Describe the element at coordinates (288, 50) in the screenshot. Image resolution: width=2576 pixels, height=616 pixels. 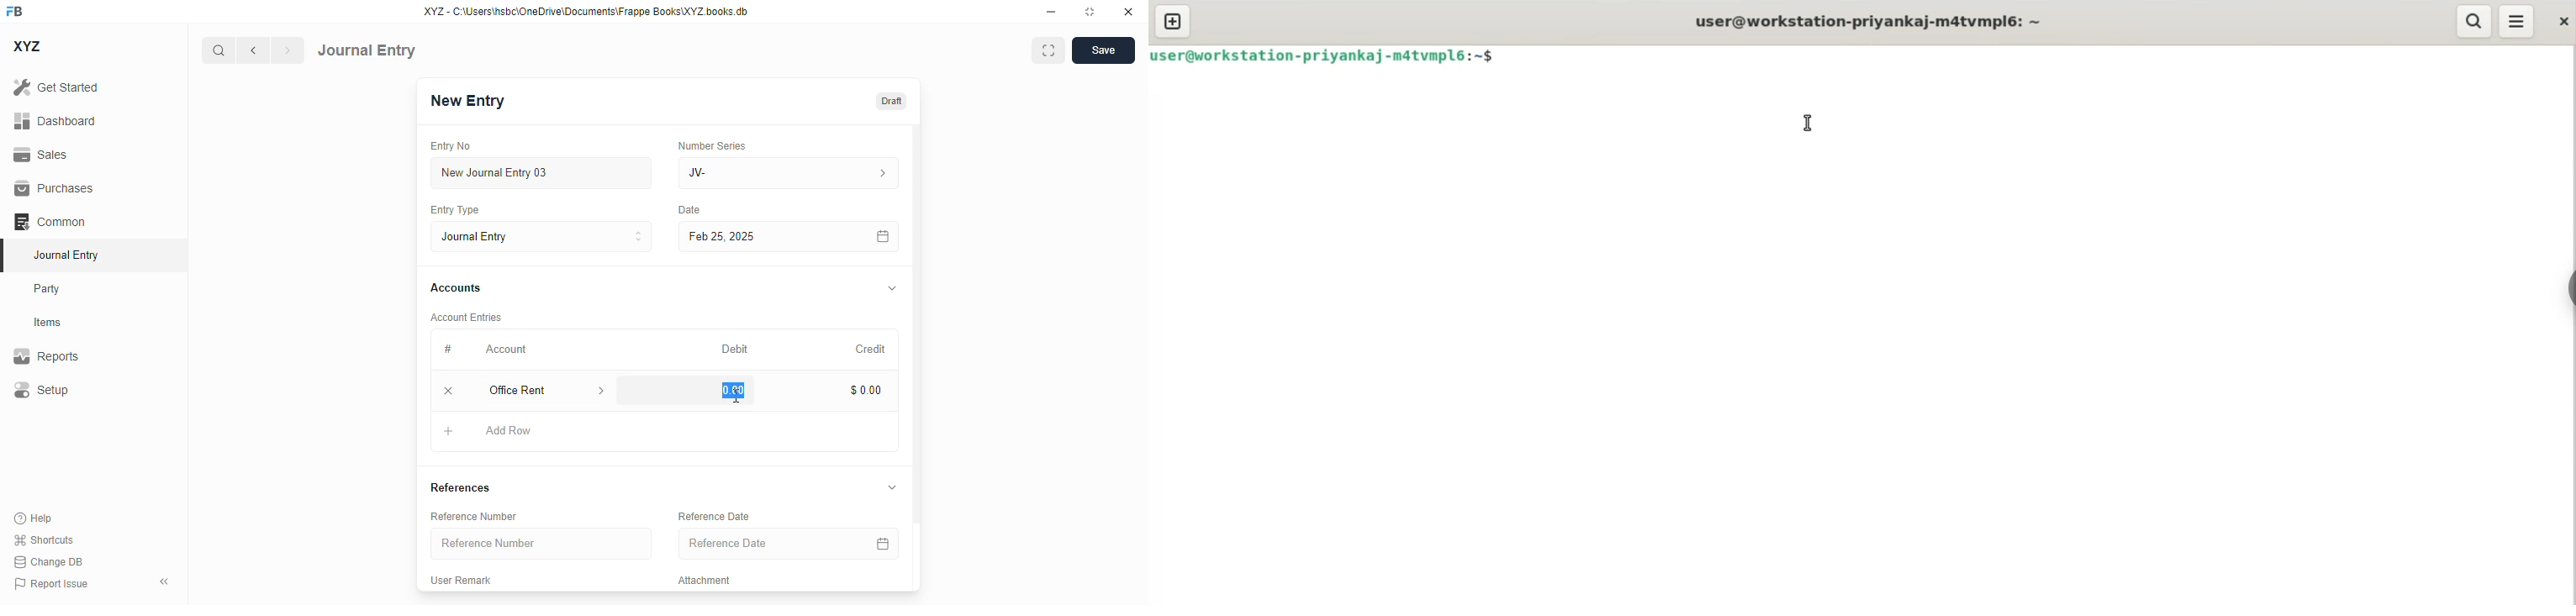
I see `next` at that location.